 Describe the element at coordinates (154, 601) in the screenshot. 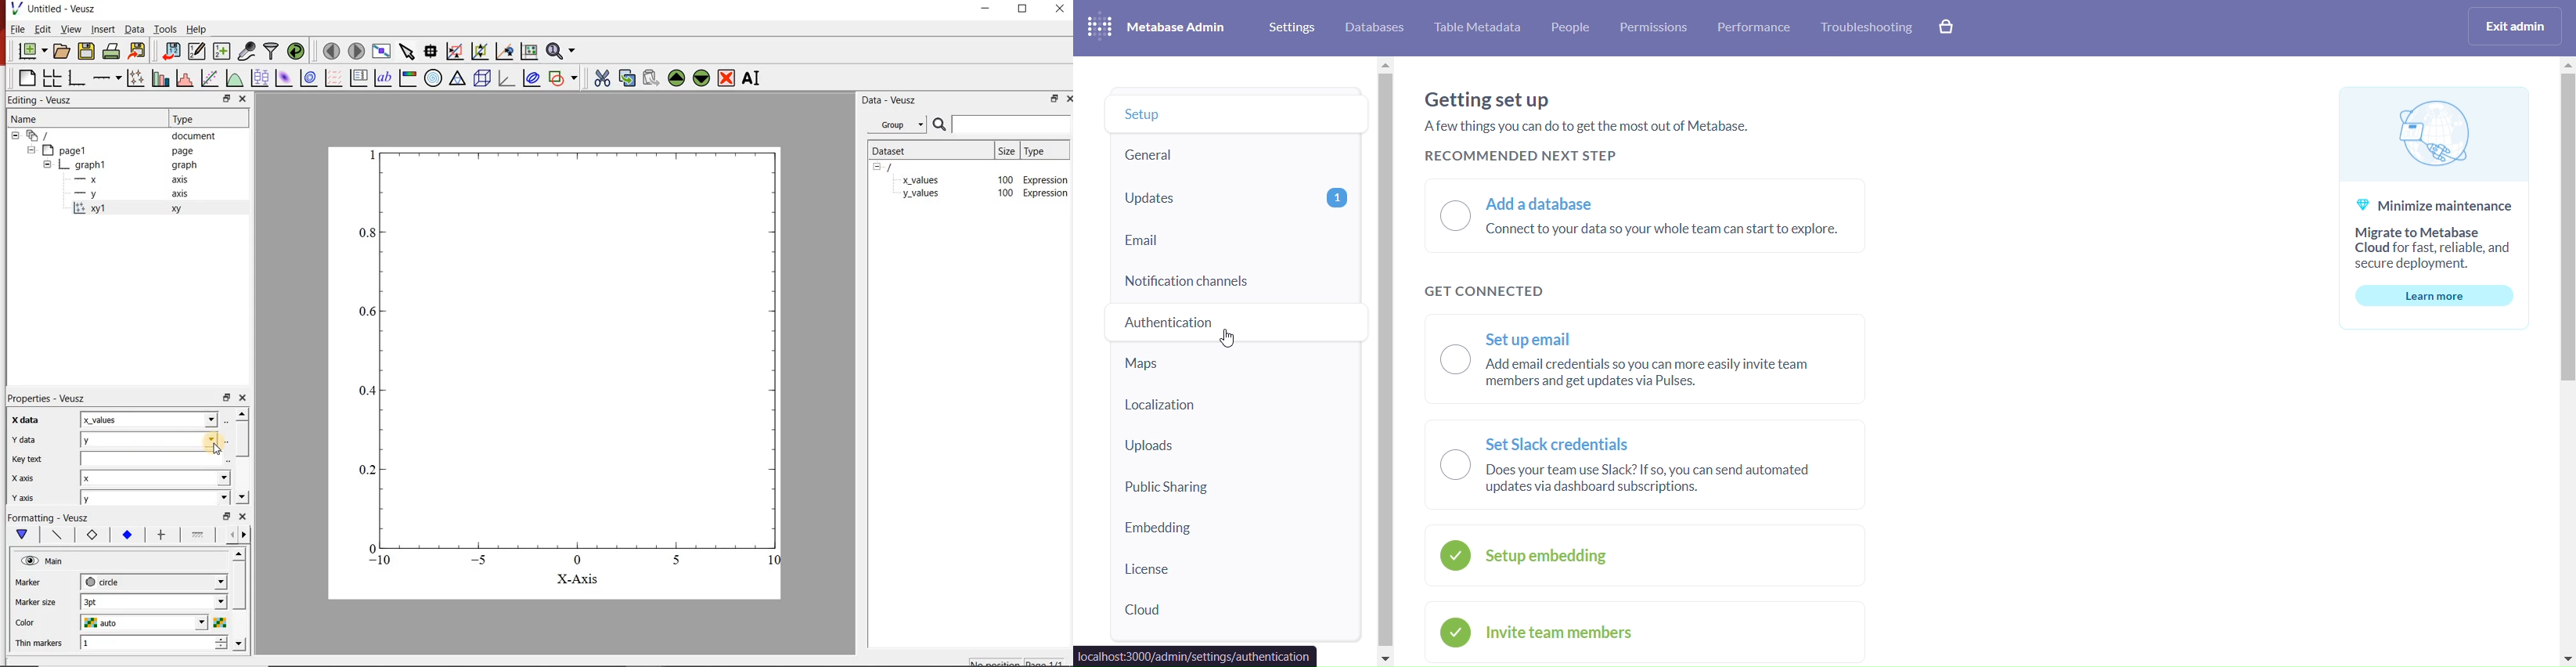

I see `3pt` at that location.